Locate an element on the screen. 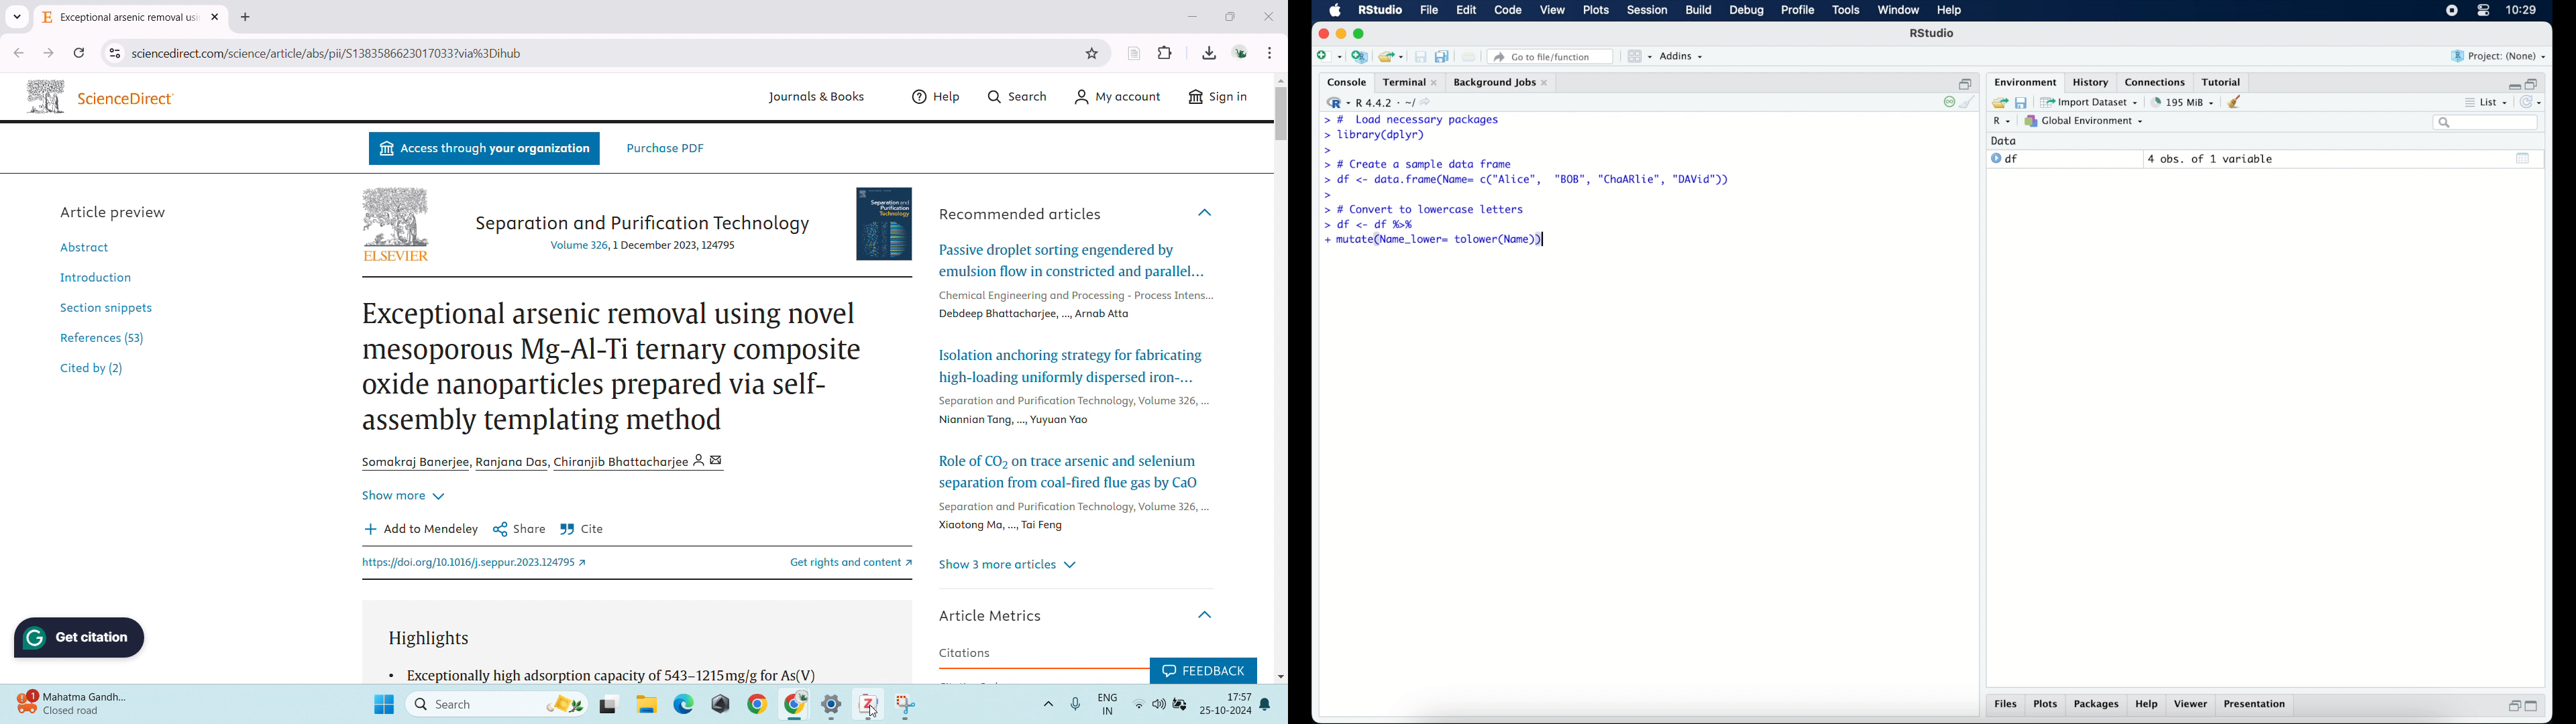 This screenshot has height=728, width=2576. maximize is located at coordinates (2536, 707).